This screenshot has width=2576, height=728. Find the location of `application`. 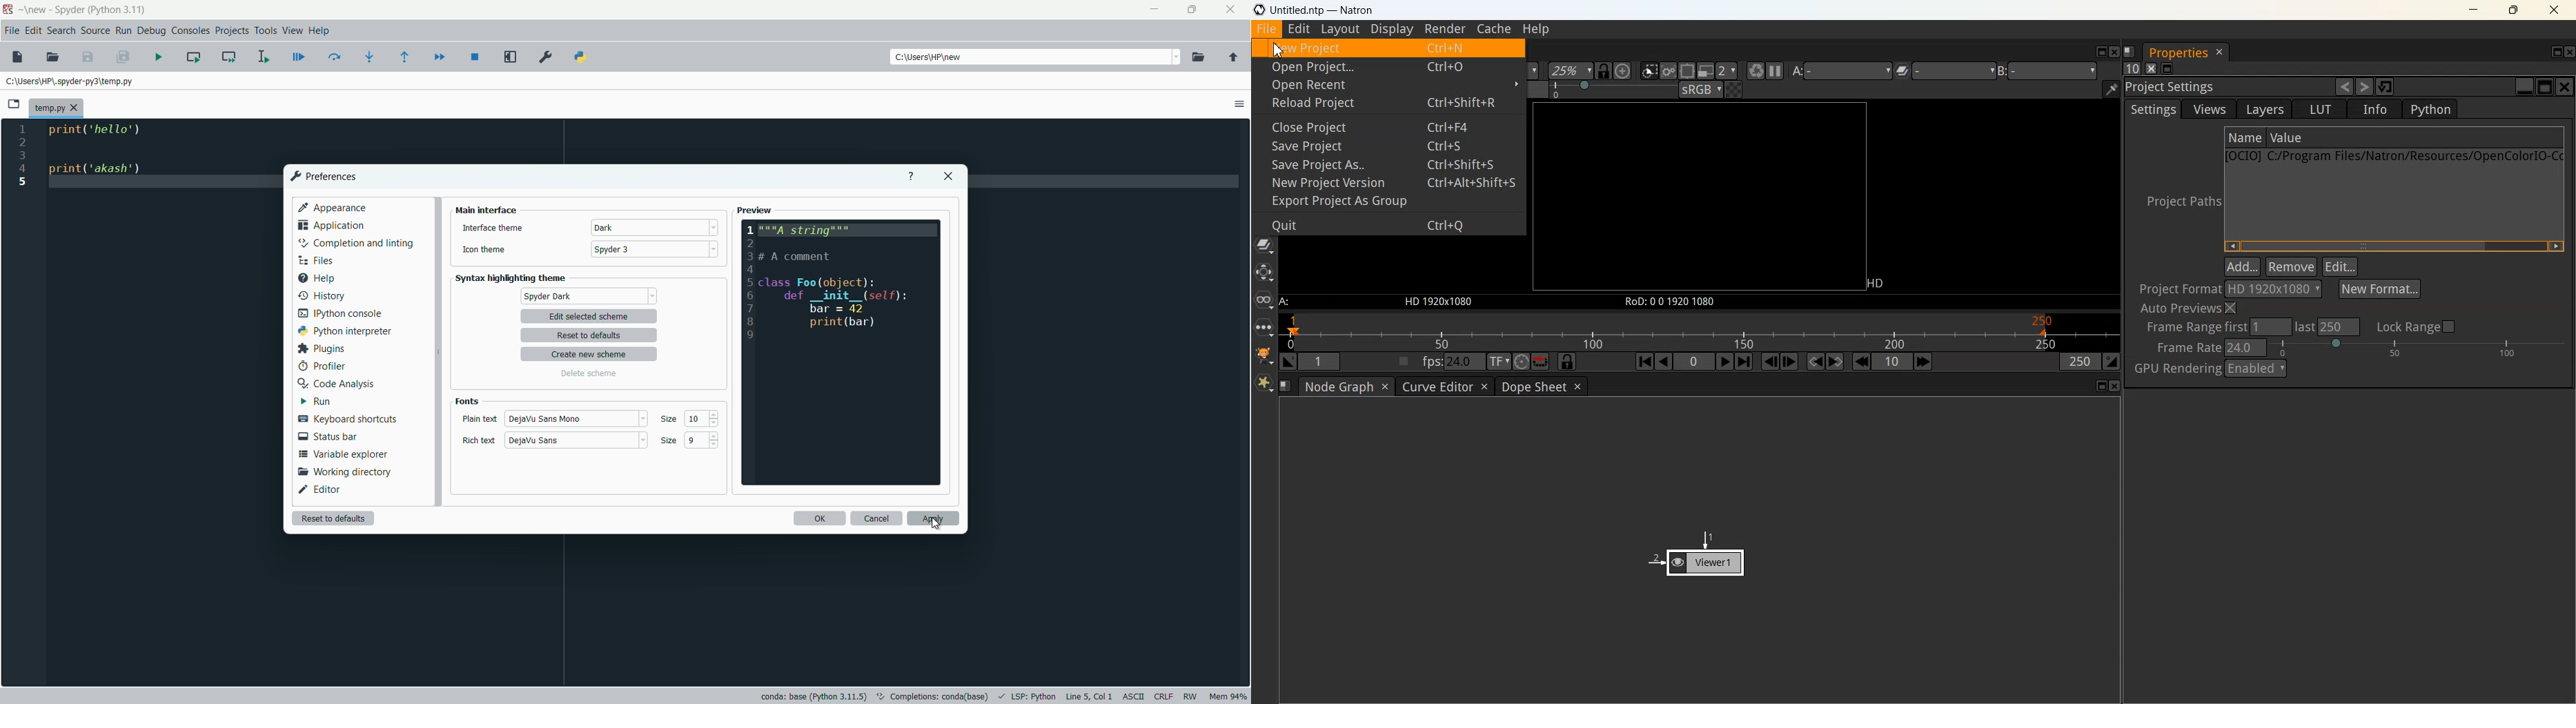

application is located at coordinates (331, 225).